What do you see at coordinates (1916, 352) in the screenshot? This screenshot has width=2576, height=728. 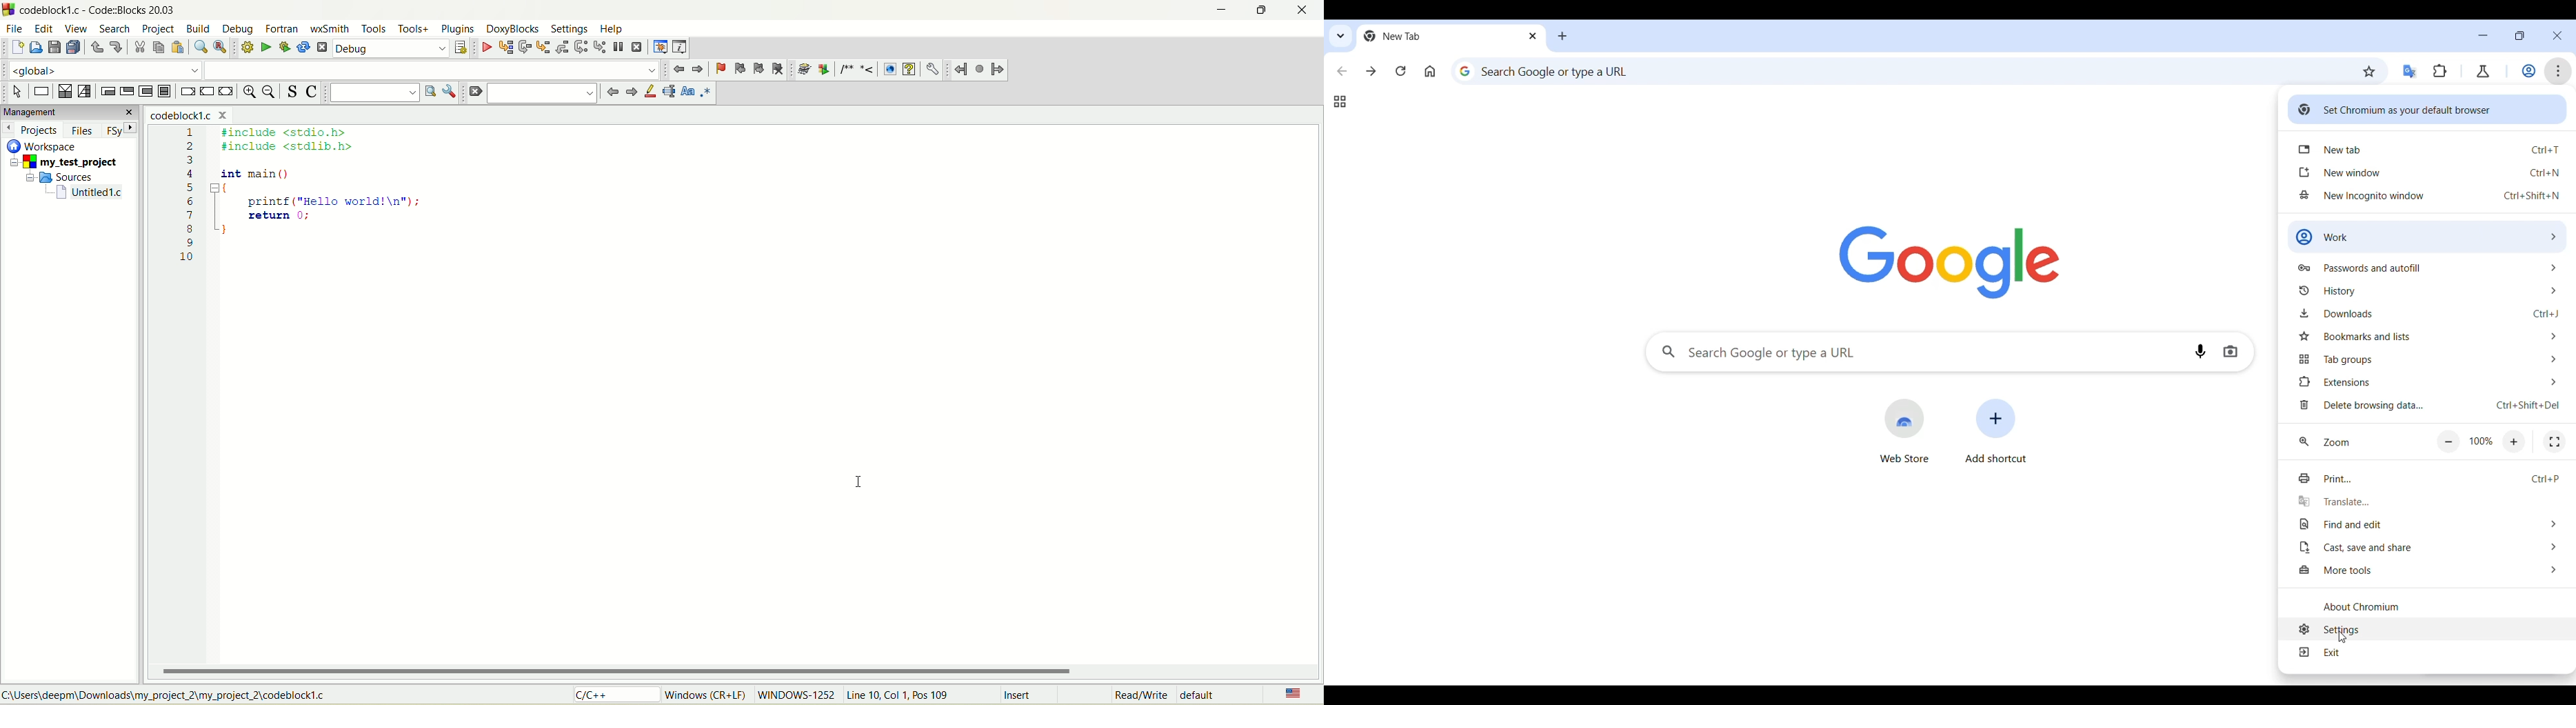 I see `Search Google or type a url` at bounding box center [1916, 352].